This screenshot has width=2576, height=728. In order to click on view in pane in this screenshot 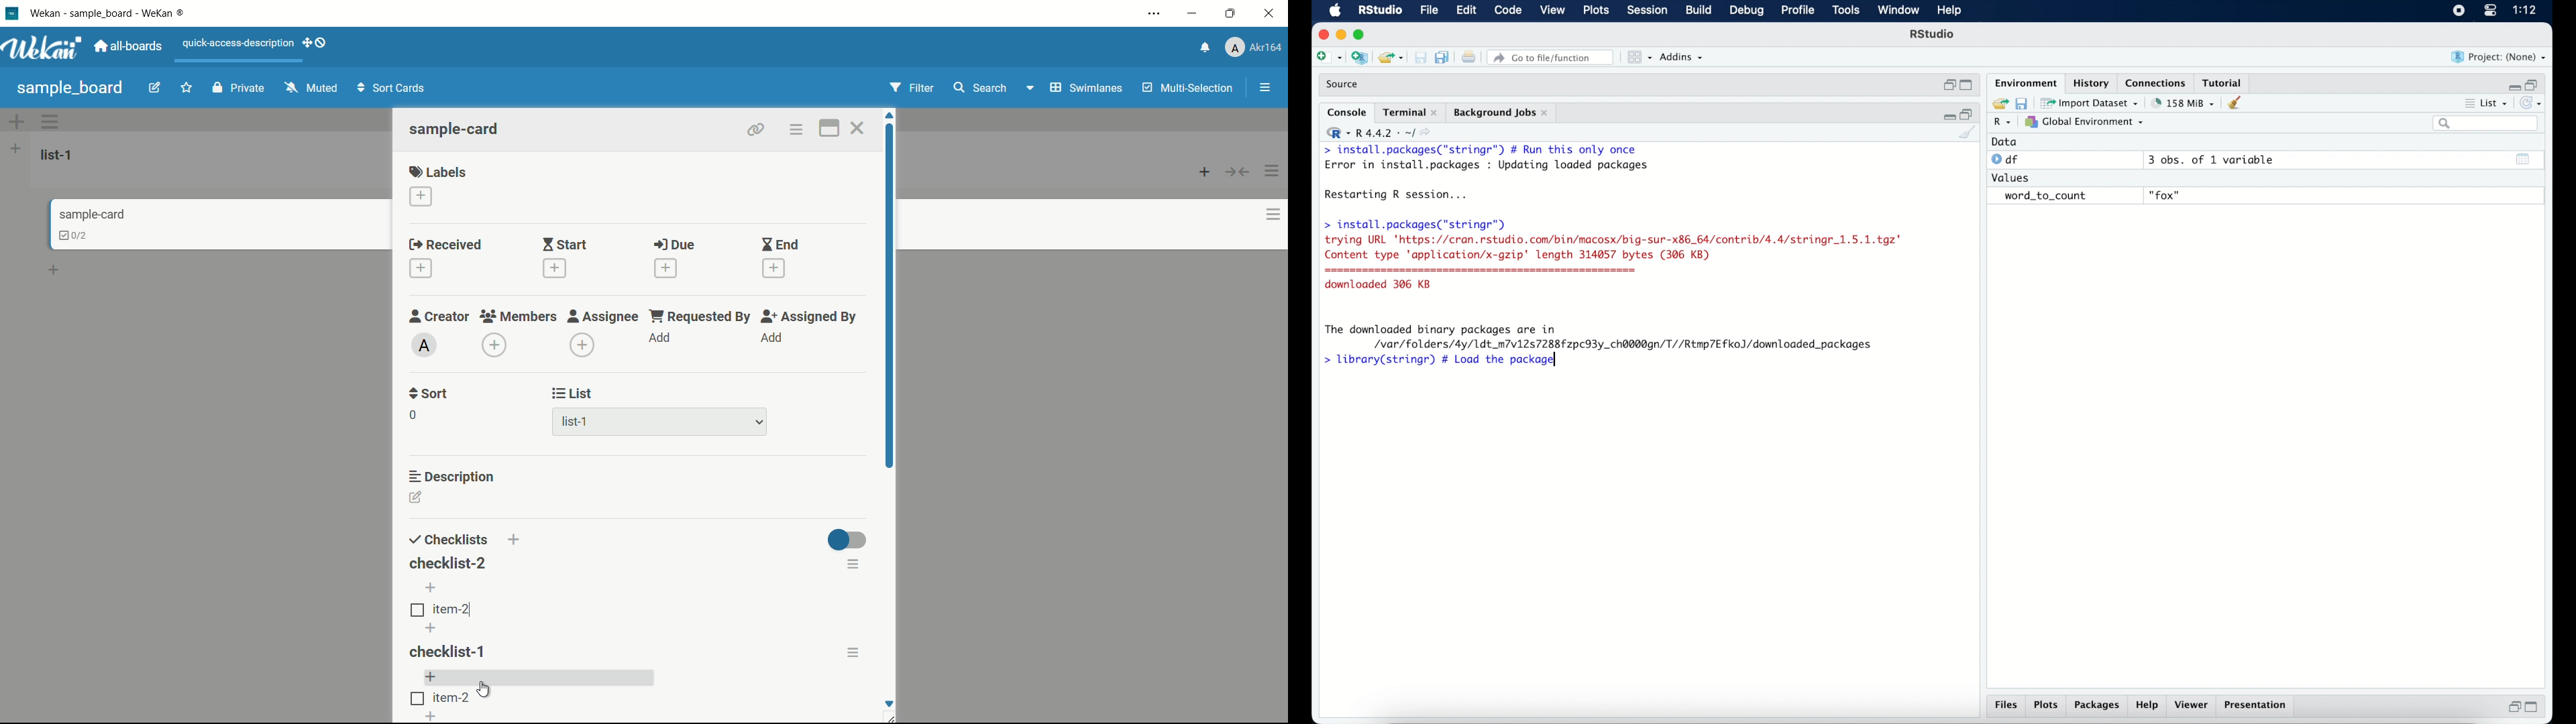, I will do `click(1638, 58)`.